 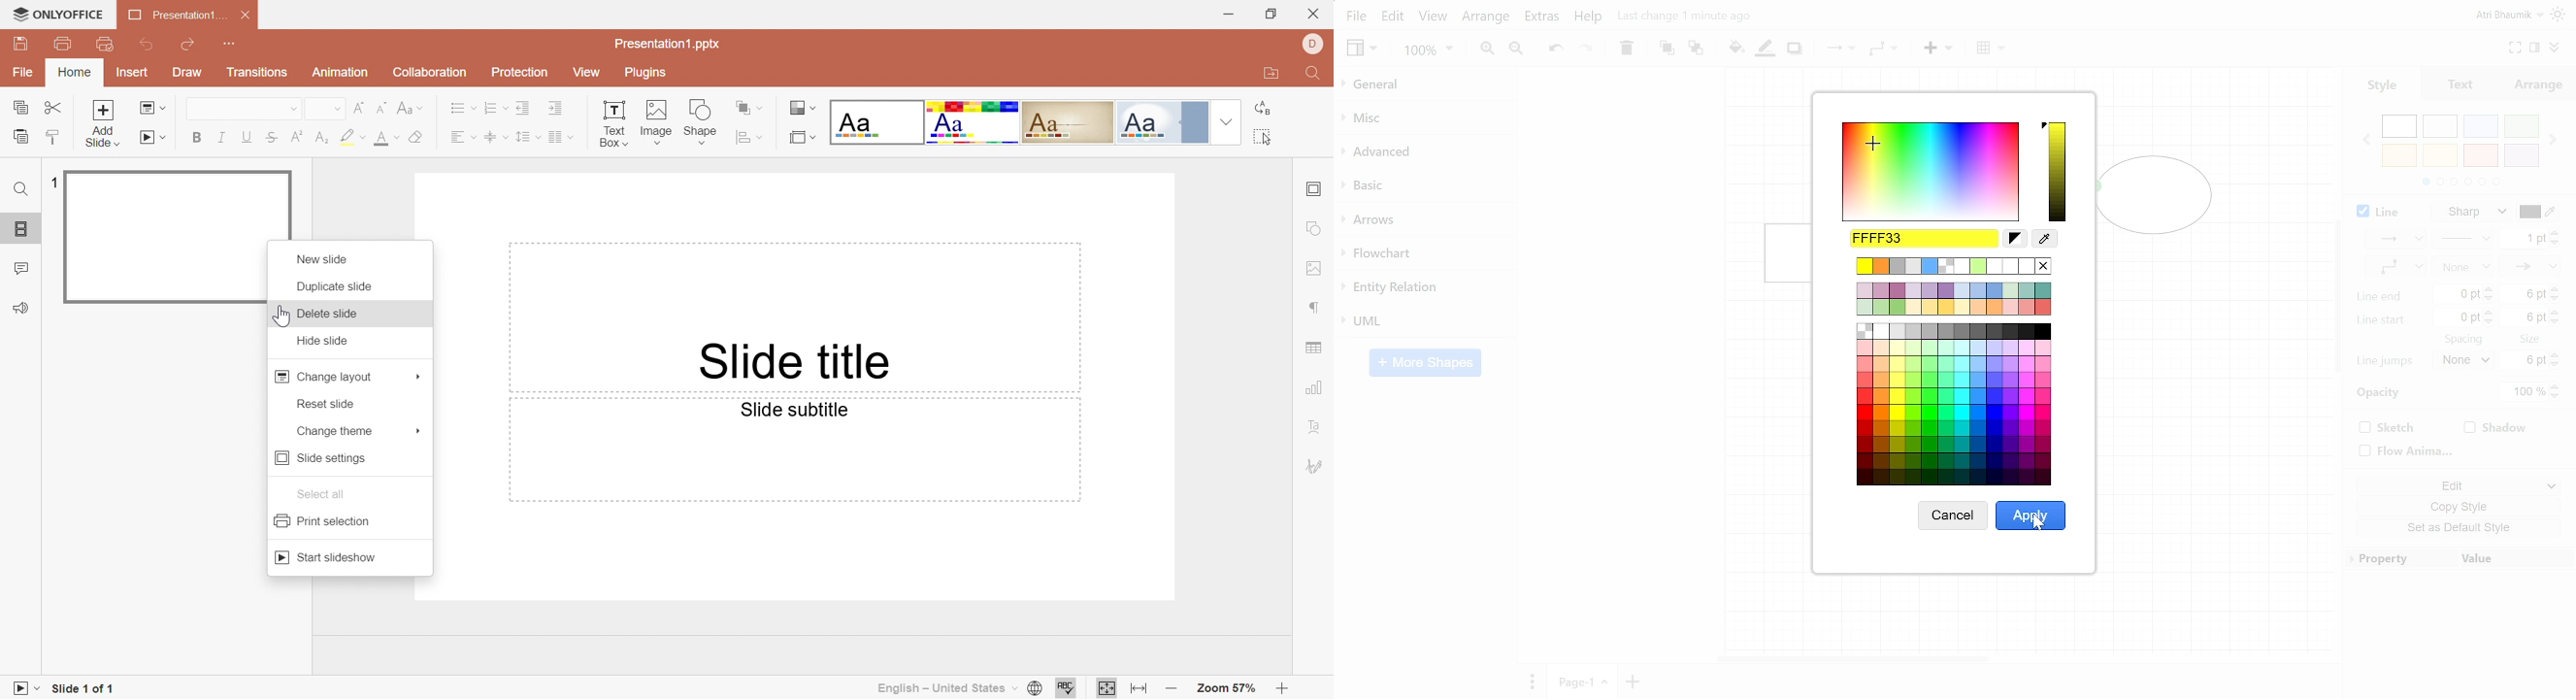 I want to click on Customize Quick Access Toolbar, so click(x=233, y=44).